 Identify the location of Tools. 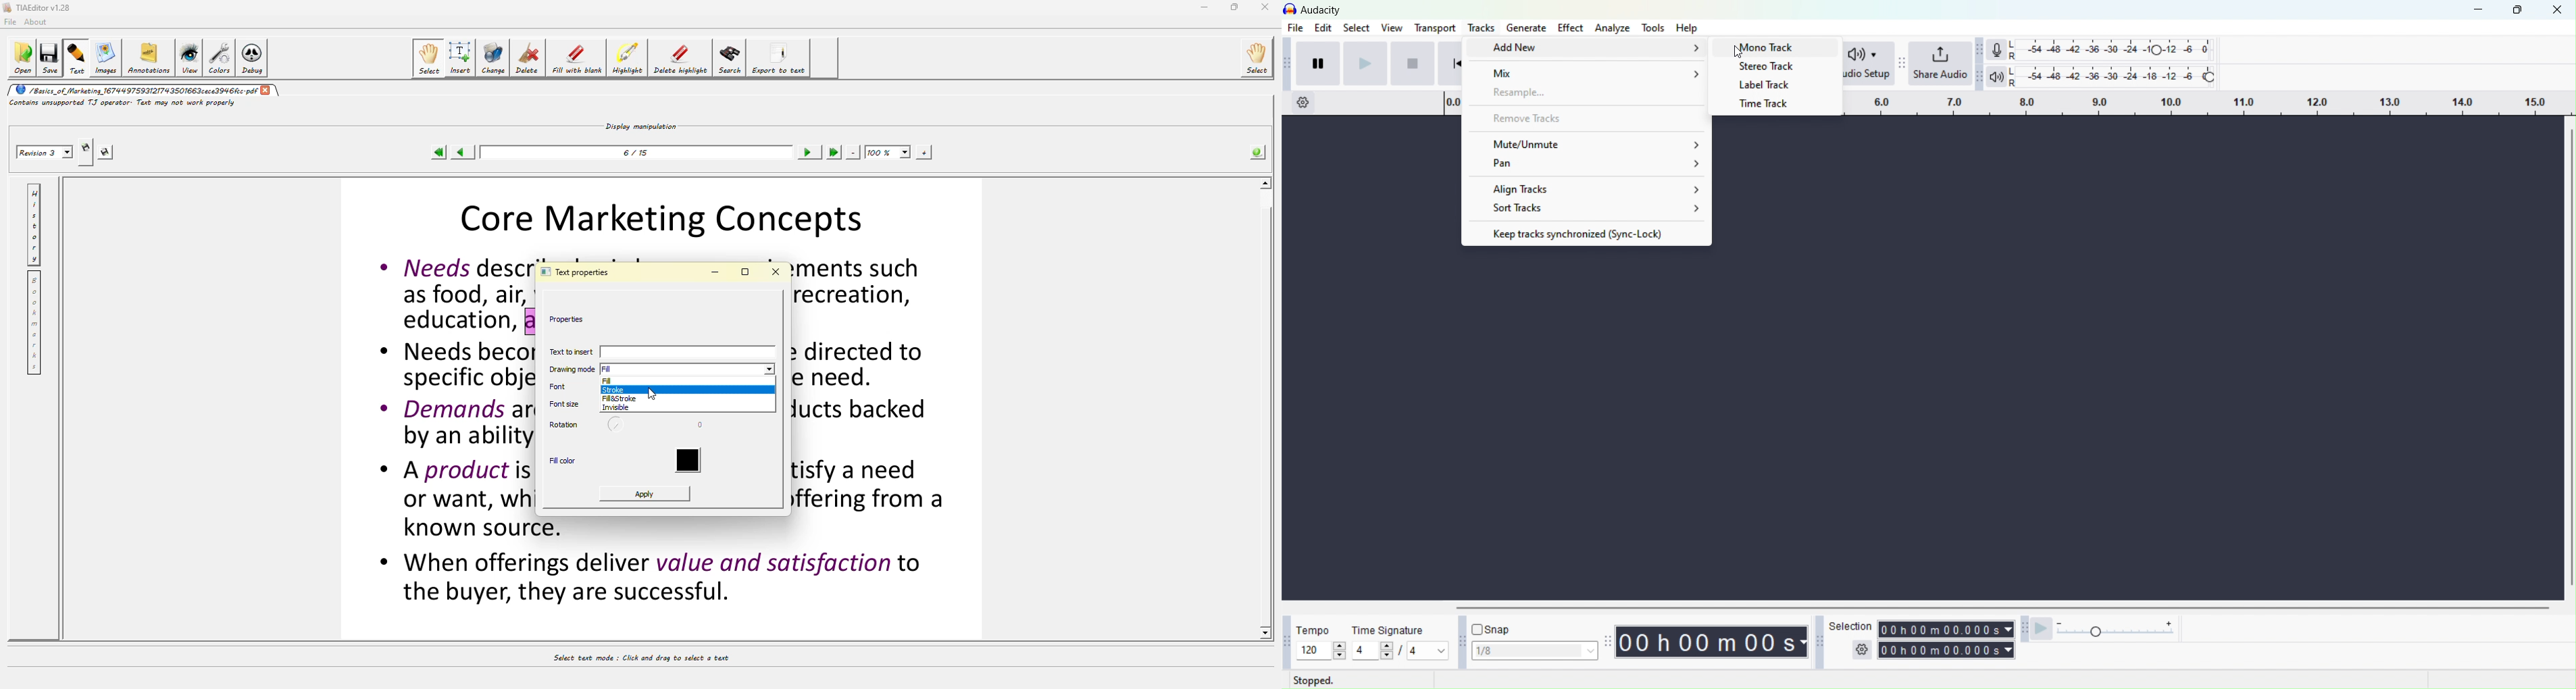
(1653, 27).